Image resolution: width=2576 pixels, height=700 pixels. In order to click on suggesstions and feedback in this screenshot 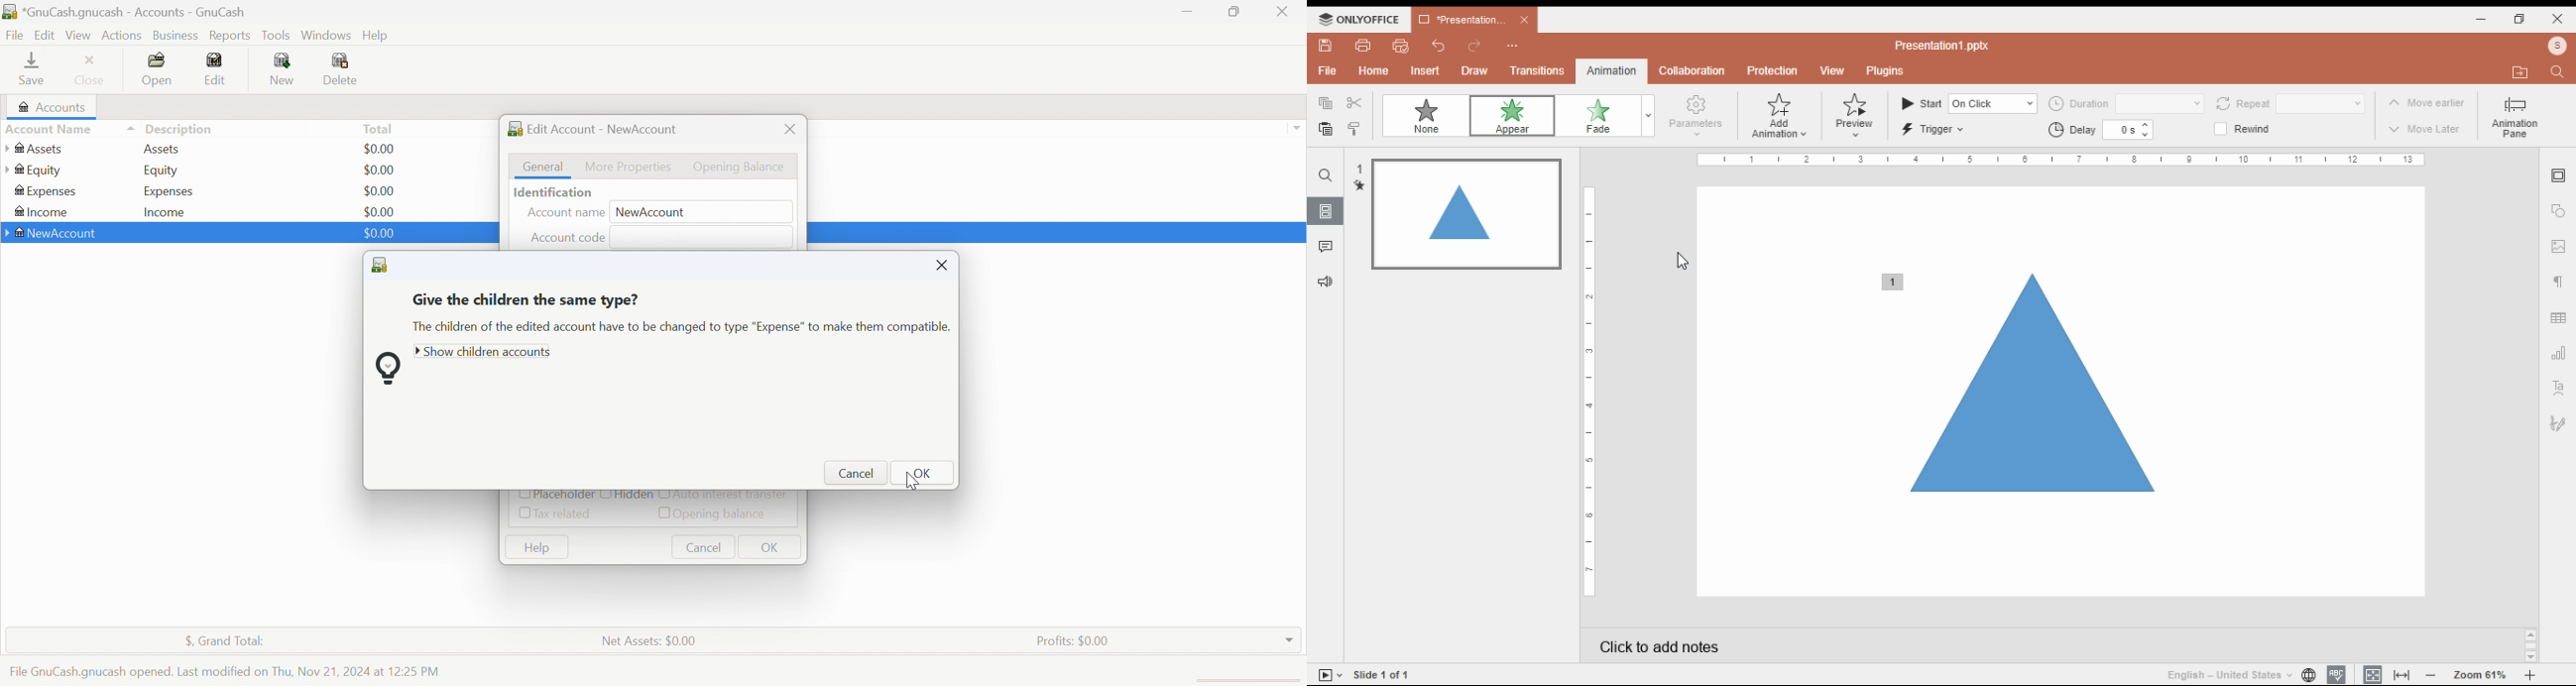, I will do `click(1327, 283)`.